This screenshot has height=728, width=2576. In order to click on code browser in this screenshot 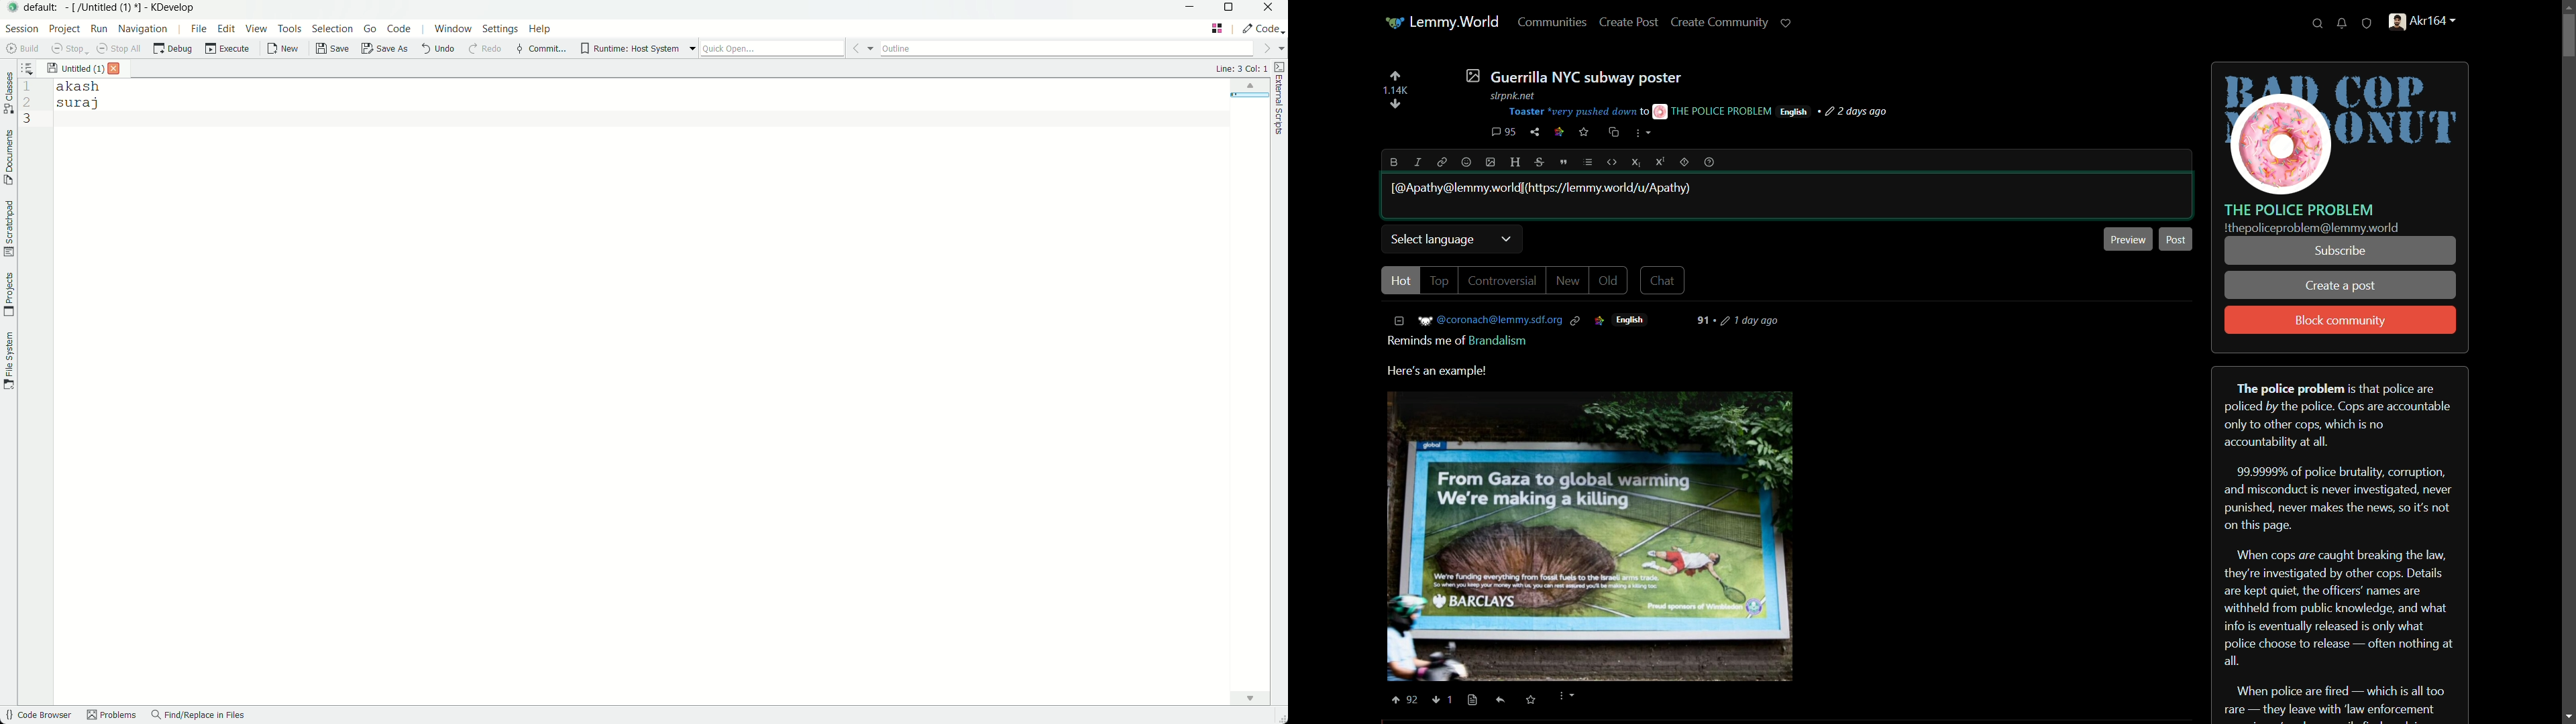, I will do `click(38, 716)`.